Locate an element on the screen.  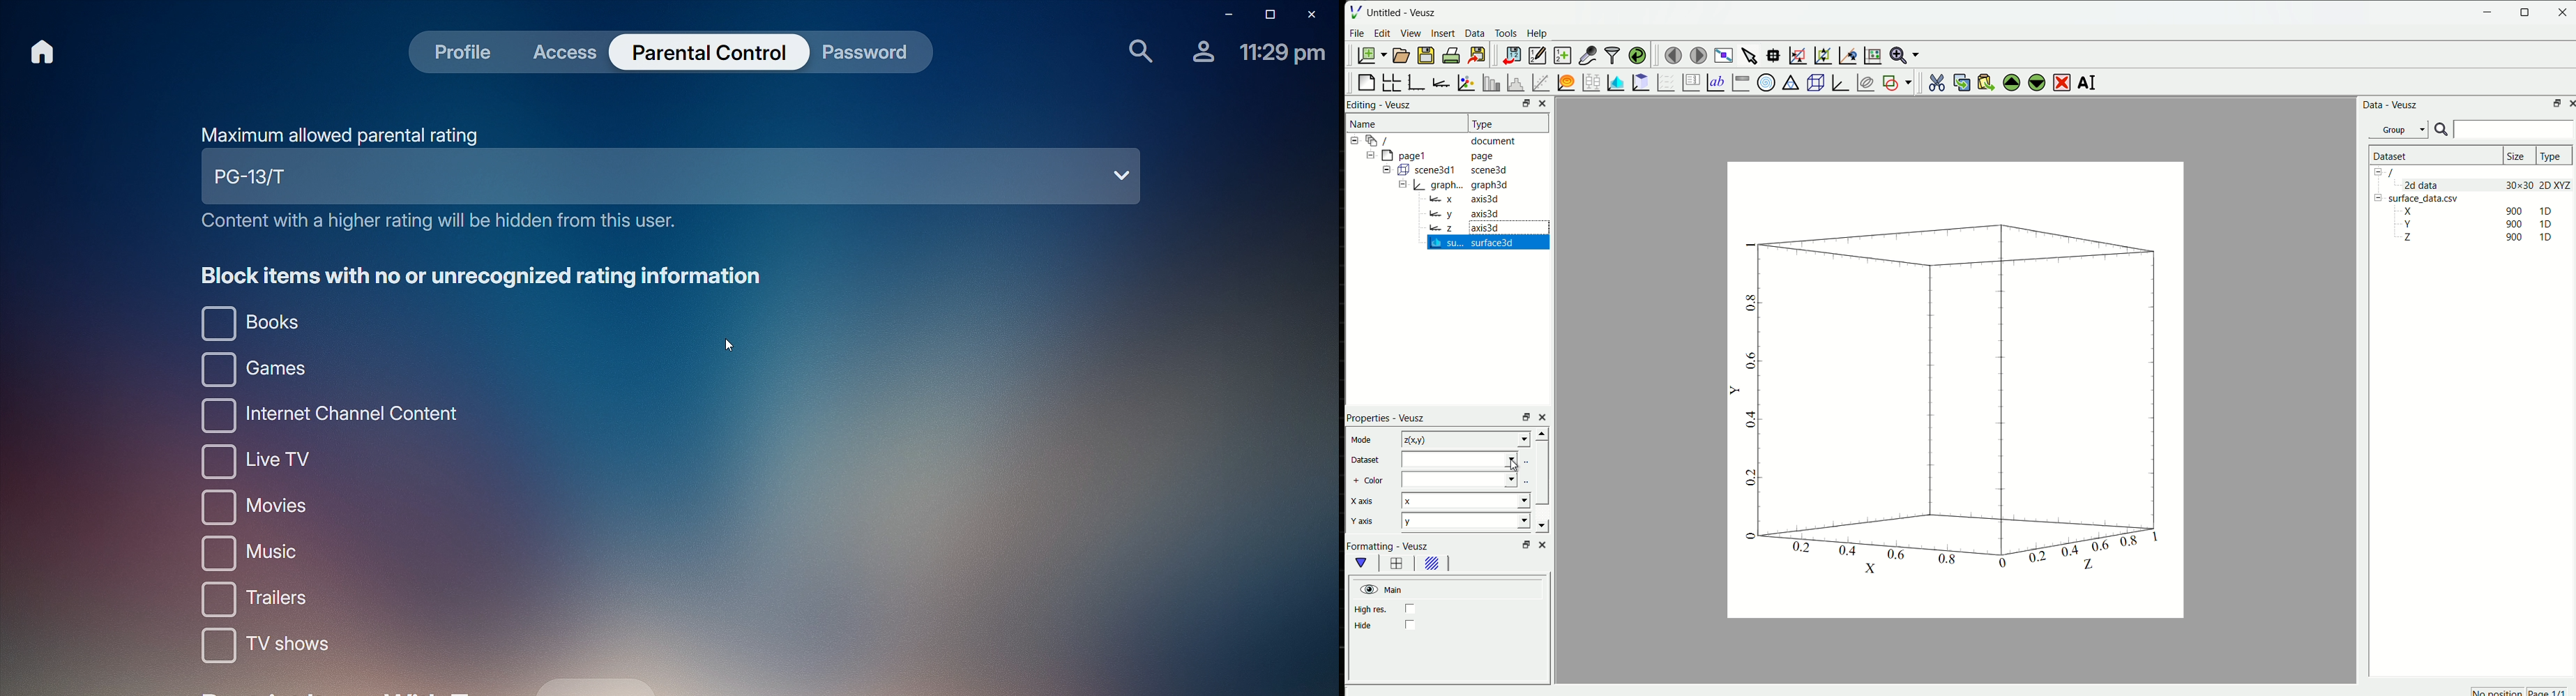
blank page is located at coordinates (1367, 82).